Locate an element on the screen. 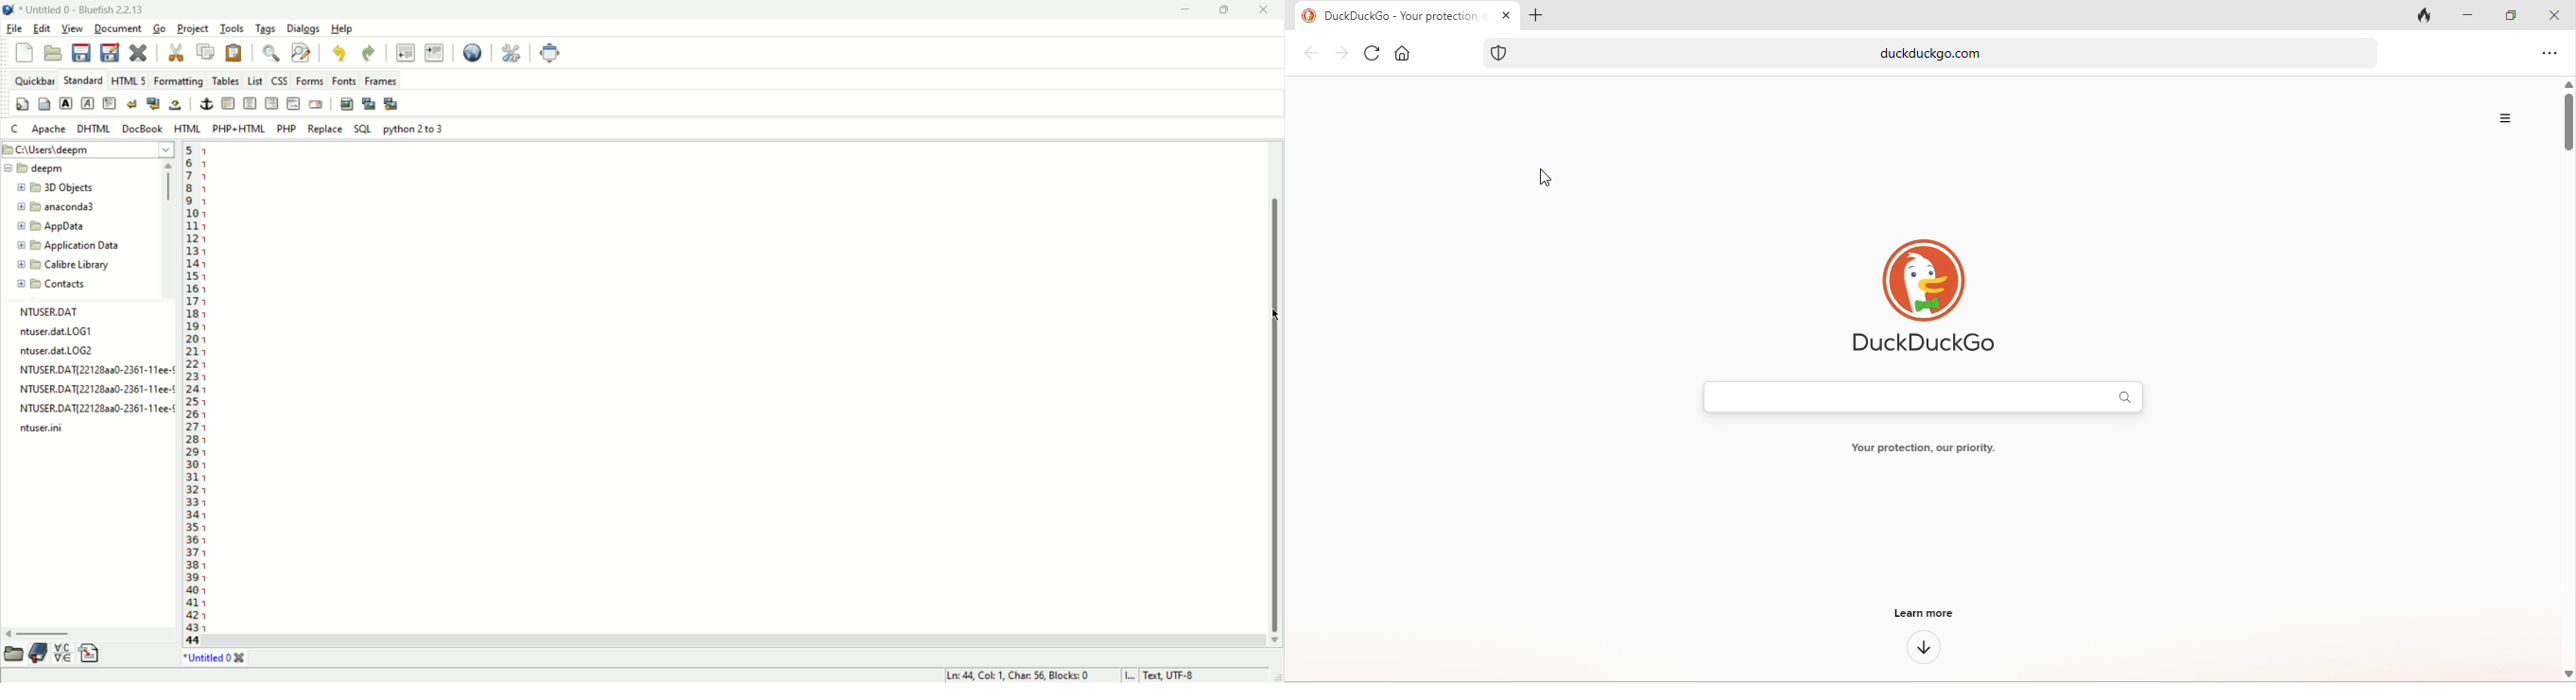 The height and width of the screenshot is (700, 2576). redo is located at coordinates (370, 55).